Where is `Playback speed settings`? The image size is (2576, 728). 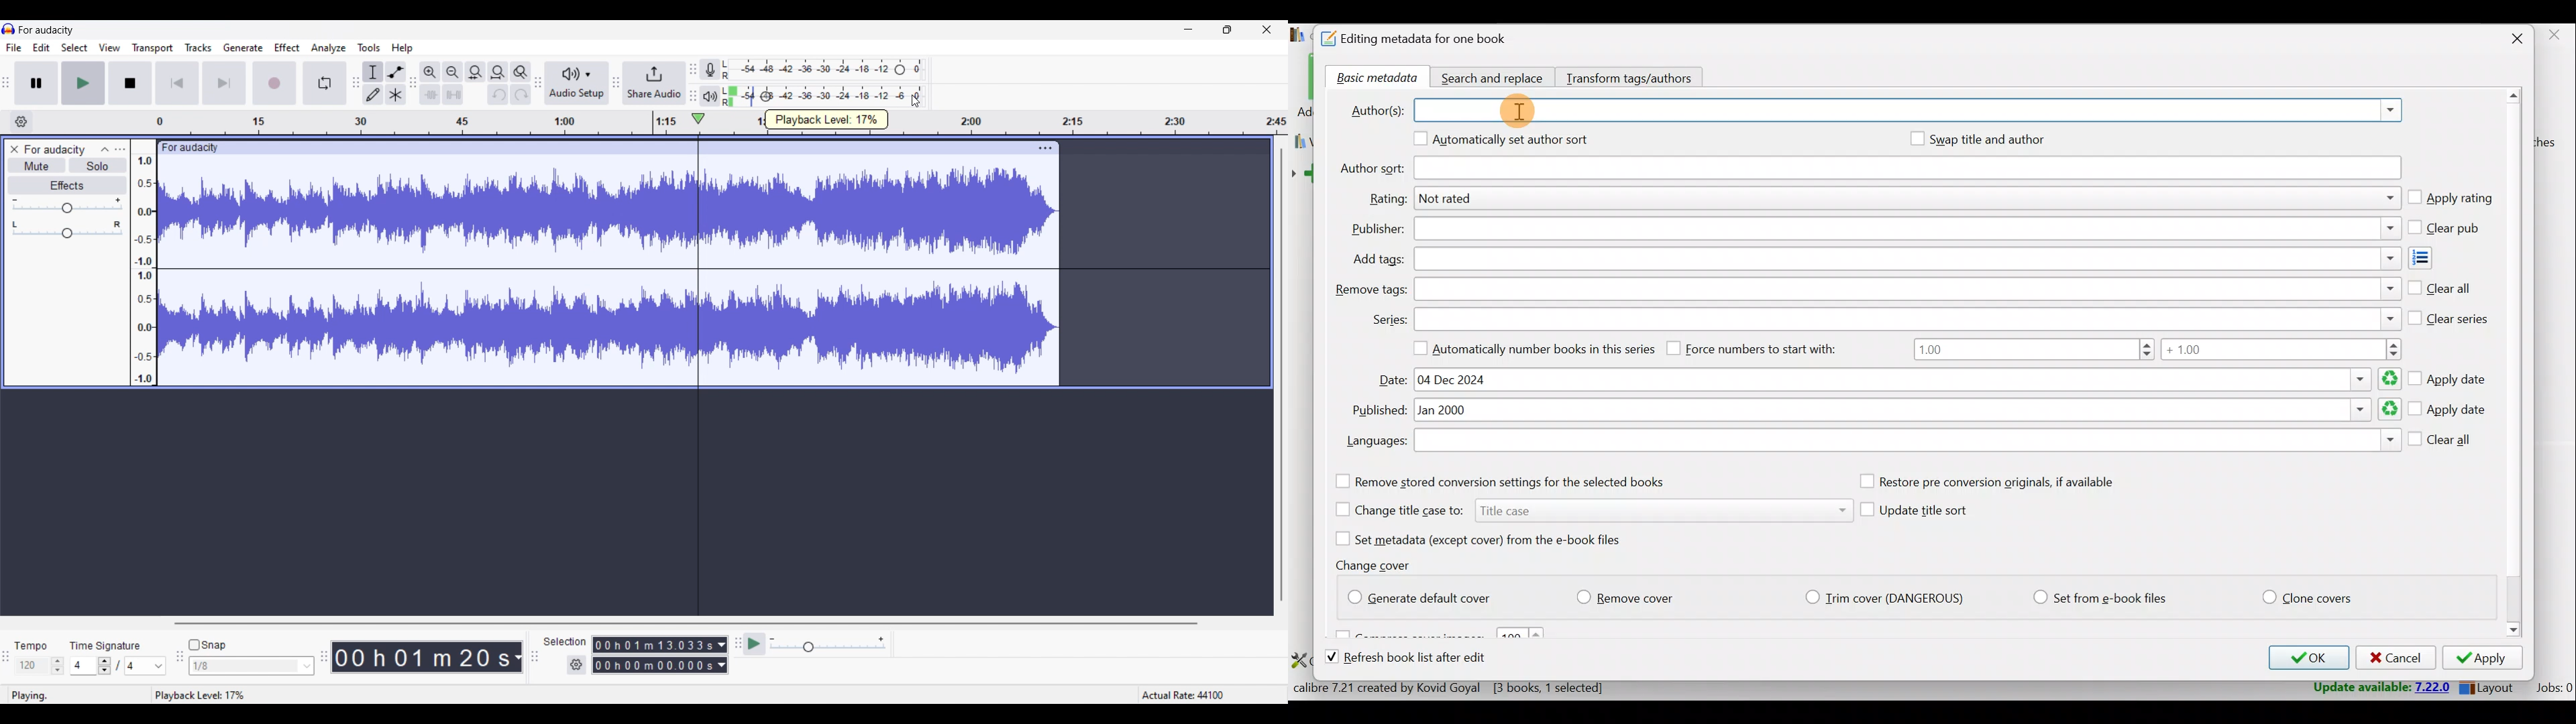
Playback speed settings is located at coordinates (829, 644).